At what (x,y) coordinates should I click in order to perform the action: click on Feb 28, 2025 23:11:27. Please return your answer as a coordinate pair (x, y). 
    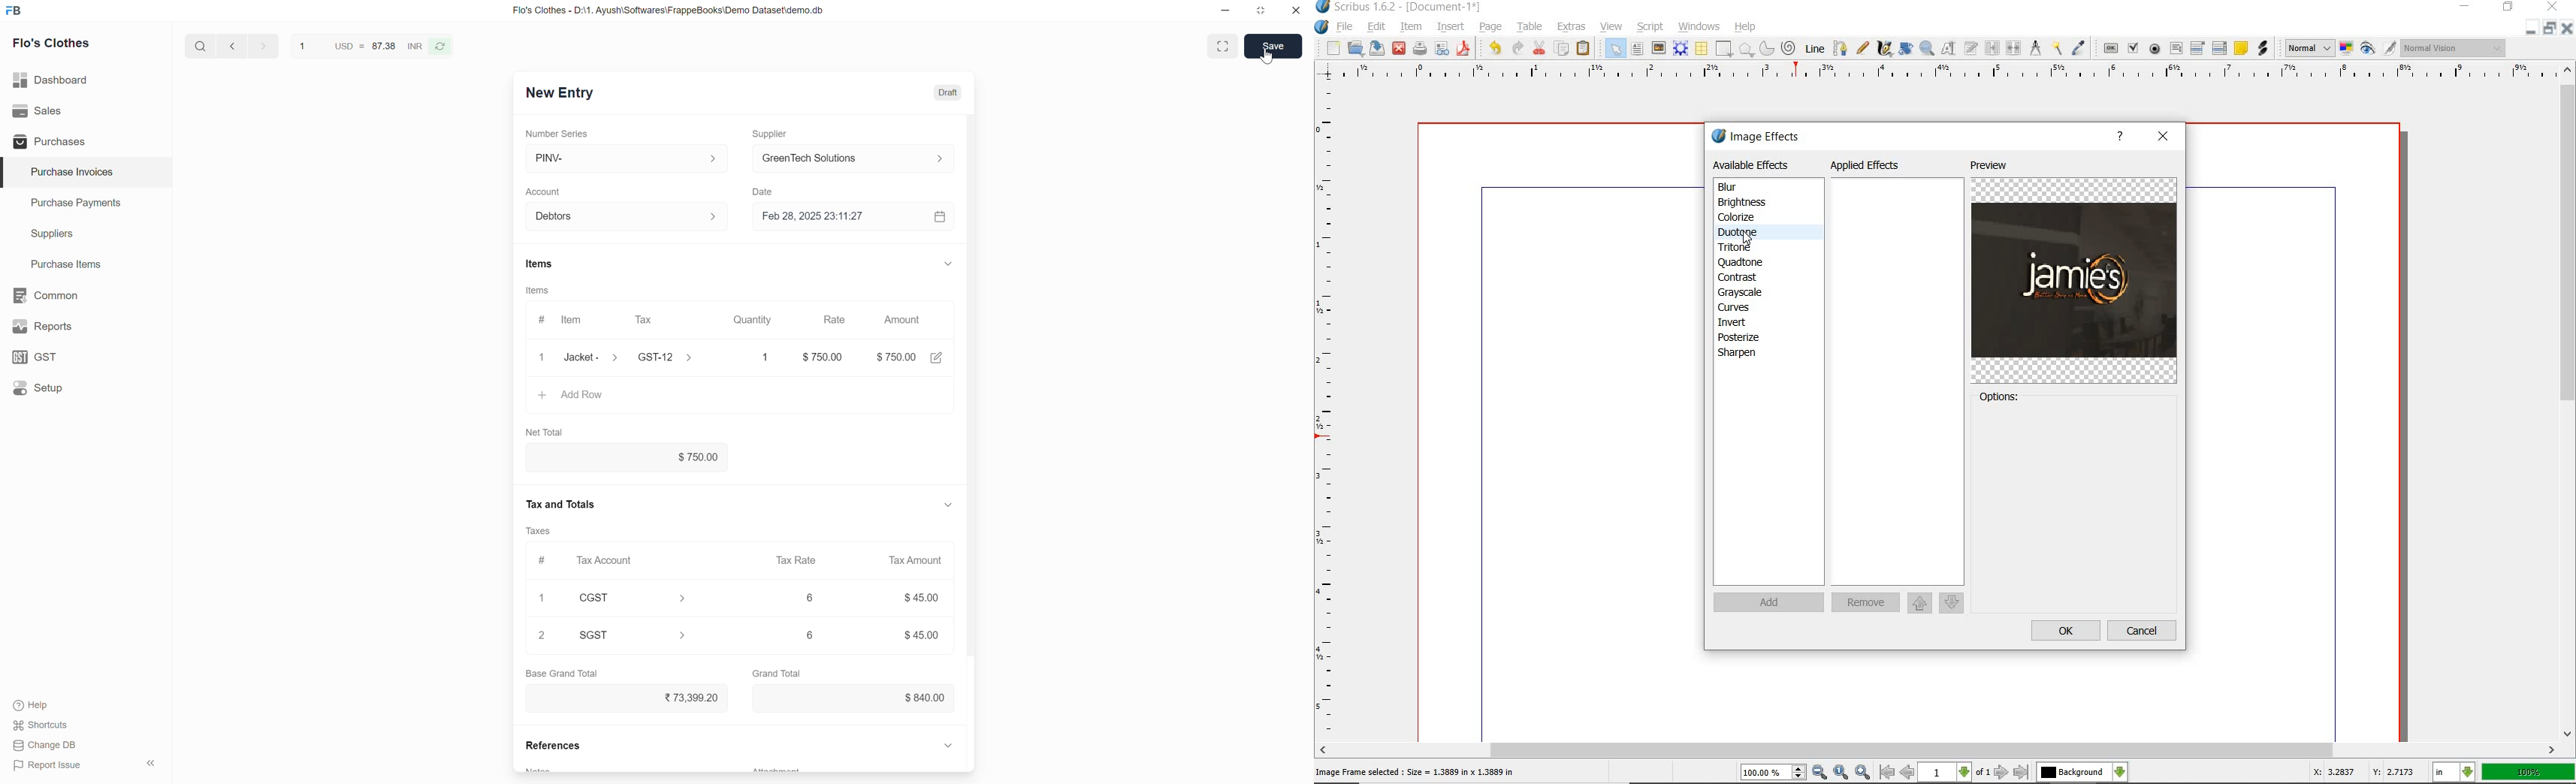
    Looking at the image, I should click on (842, 216).